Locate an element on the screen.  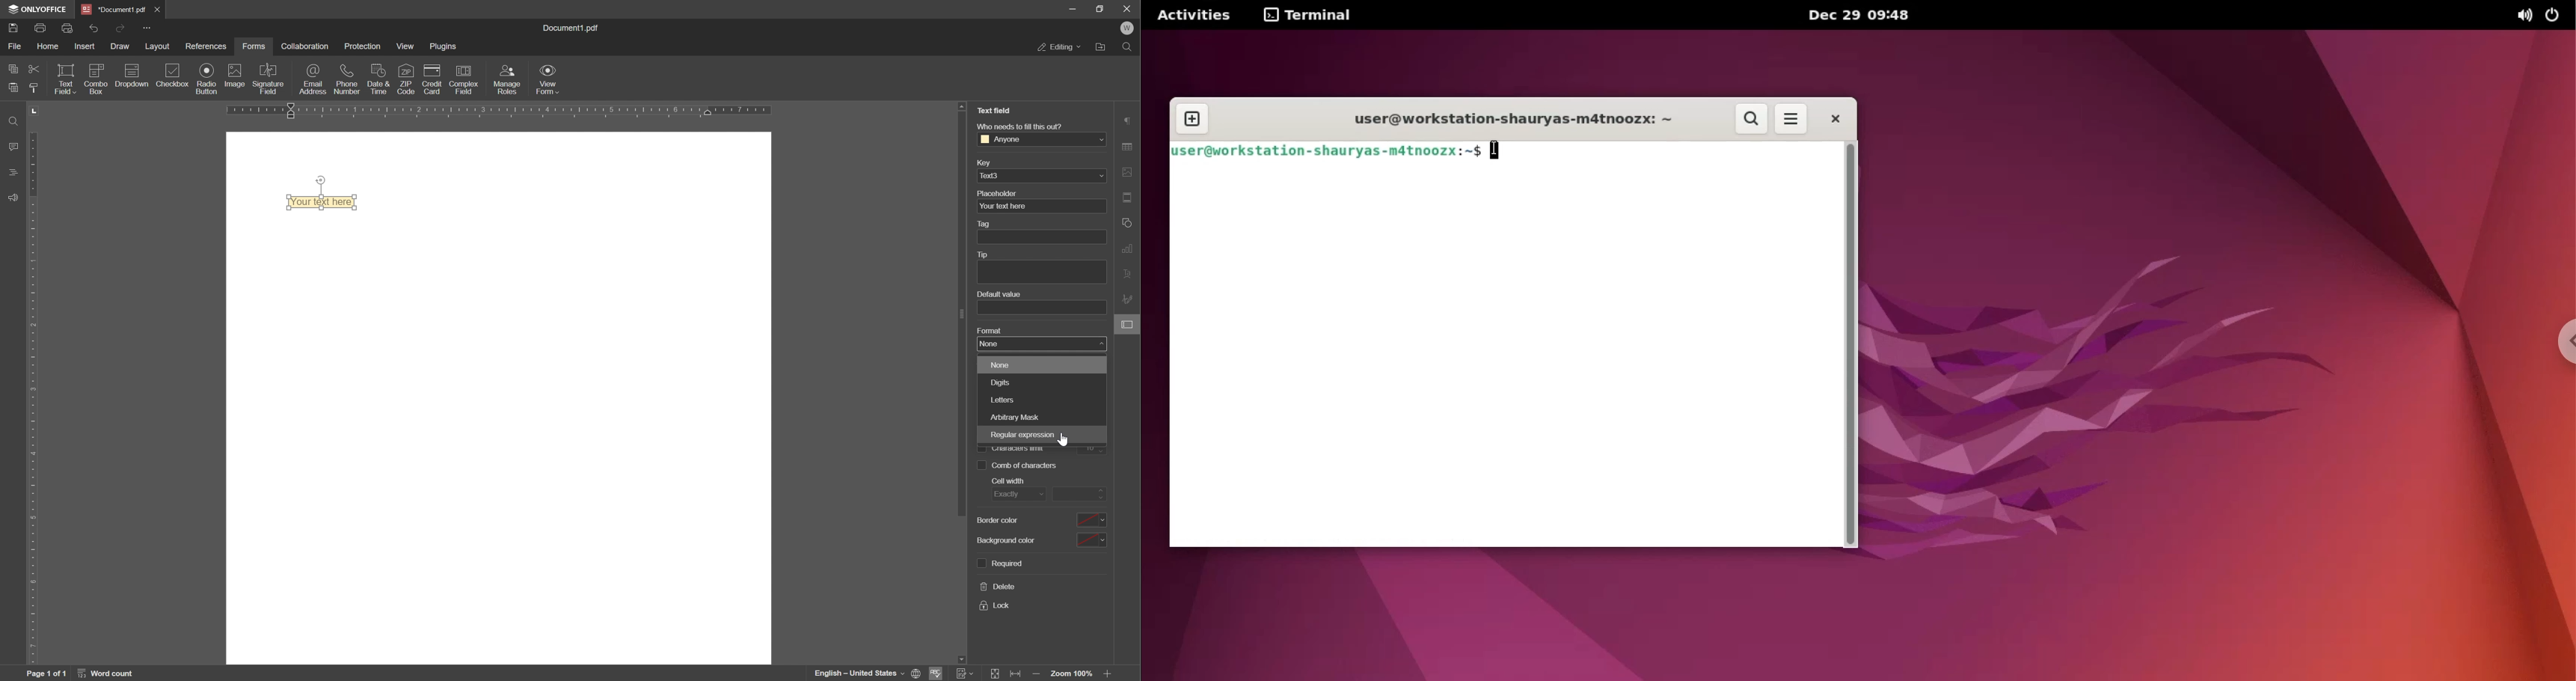
references is located at coordinates (206, 46).